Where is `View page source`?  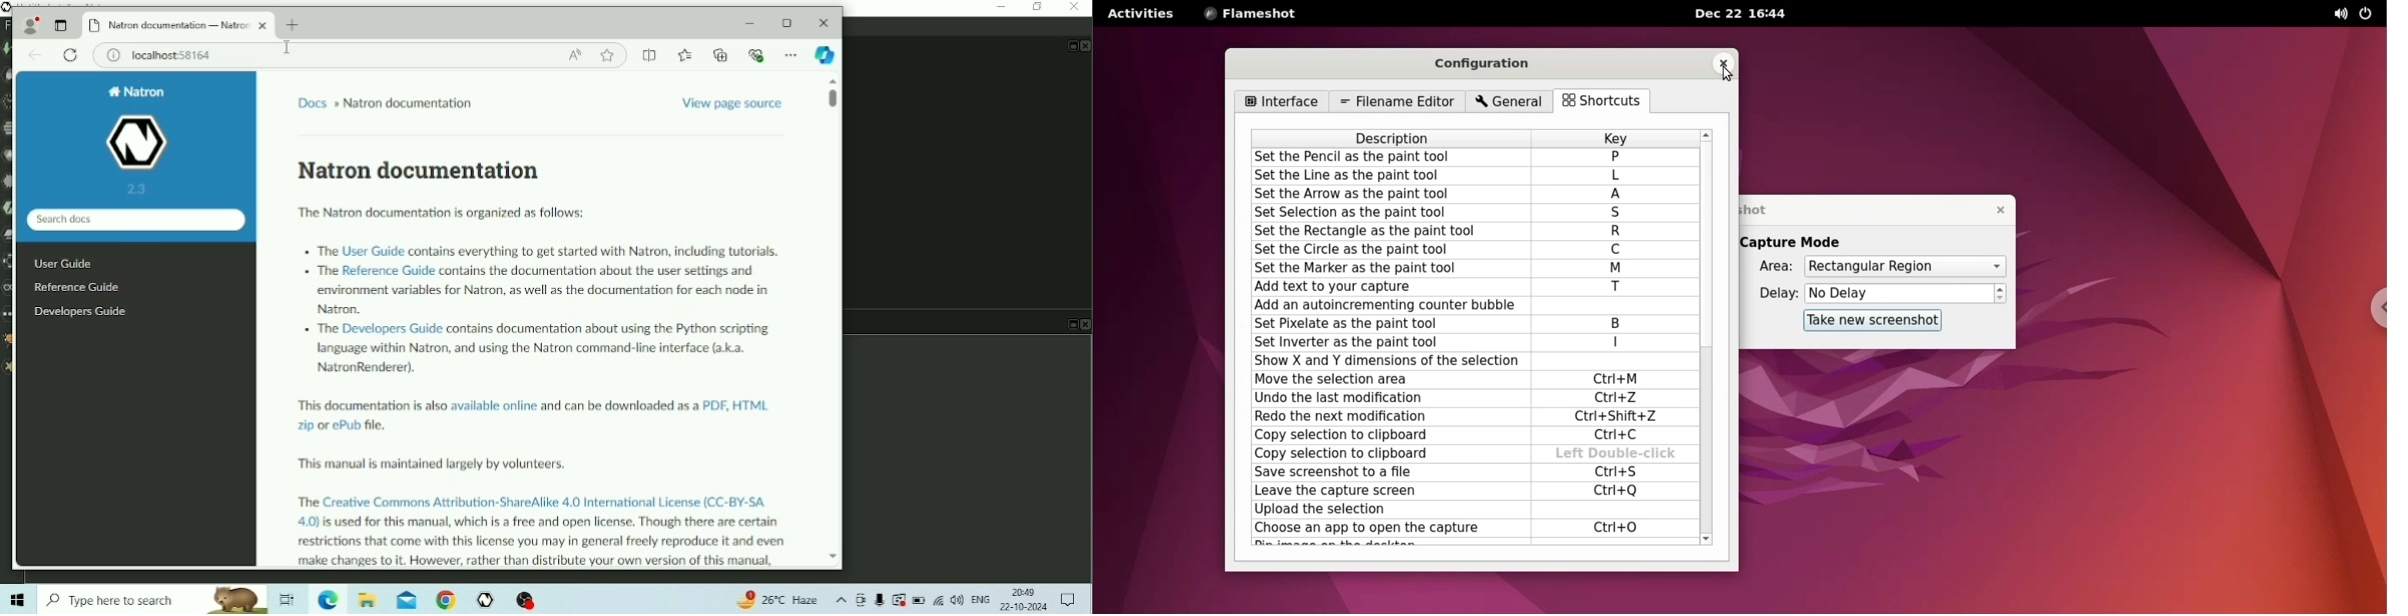 View page source is located at coordinates (730, 103).